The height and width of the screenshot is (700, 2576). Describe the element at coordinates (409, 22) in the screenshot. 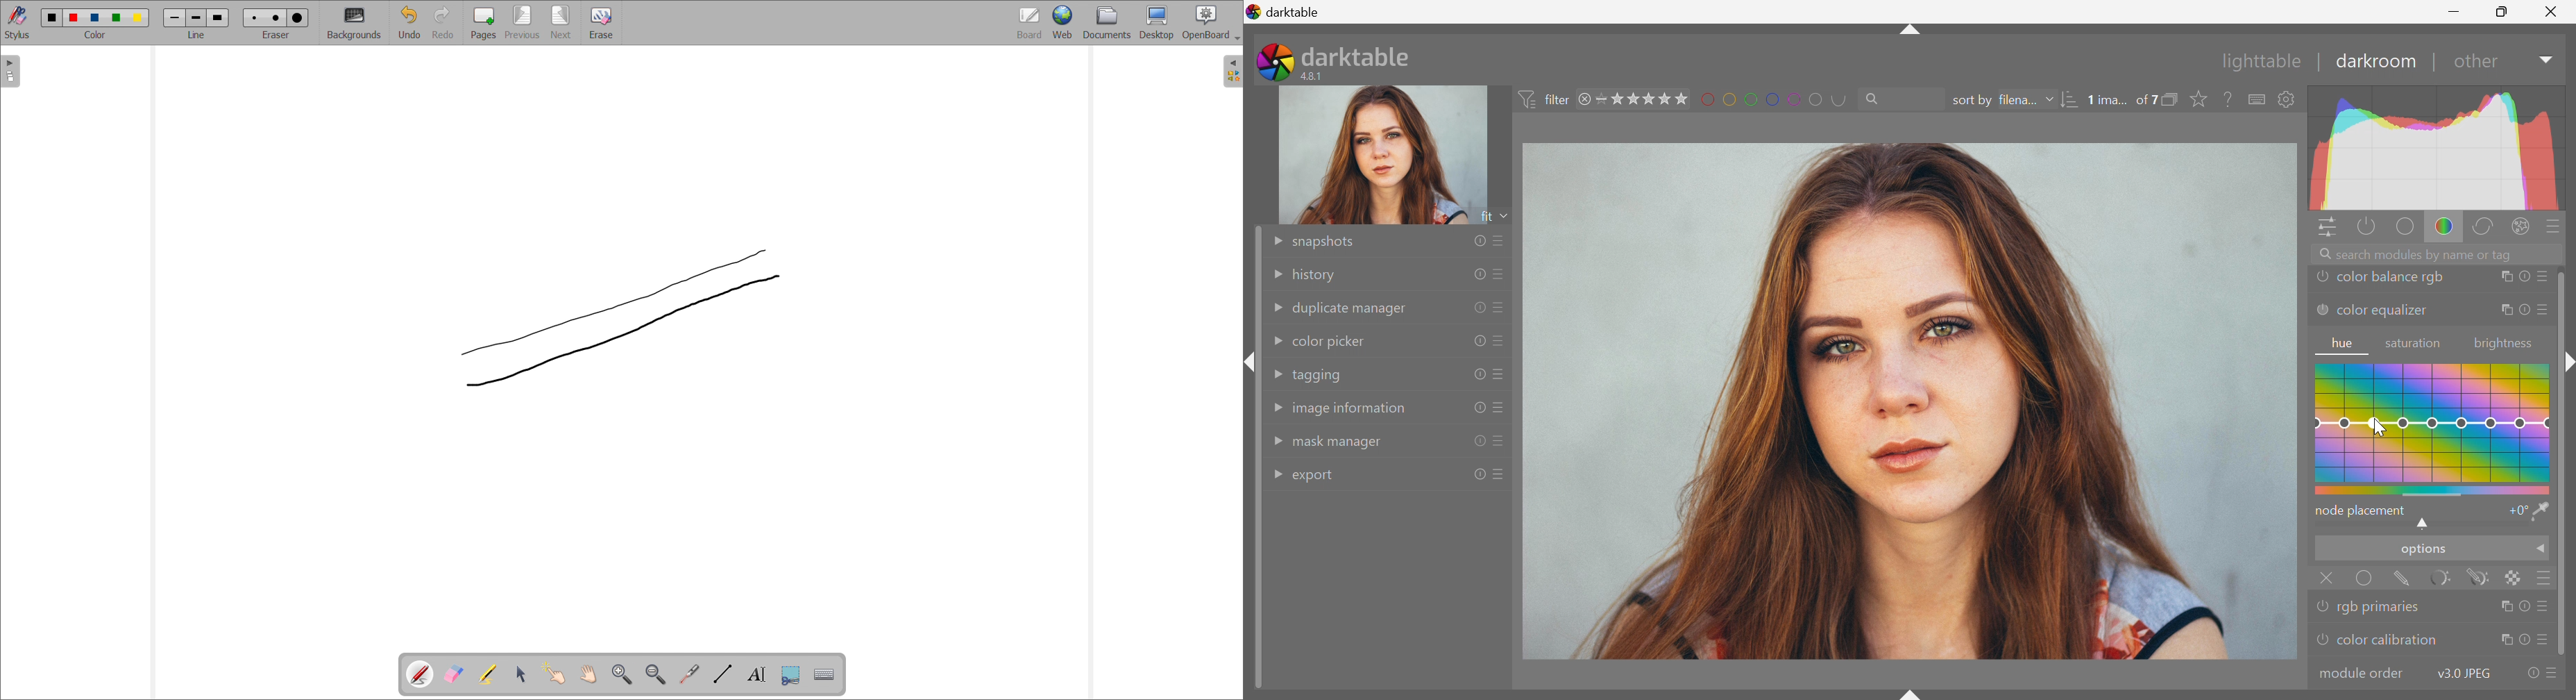

I see `undo` at that location.